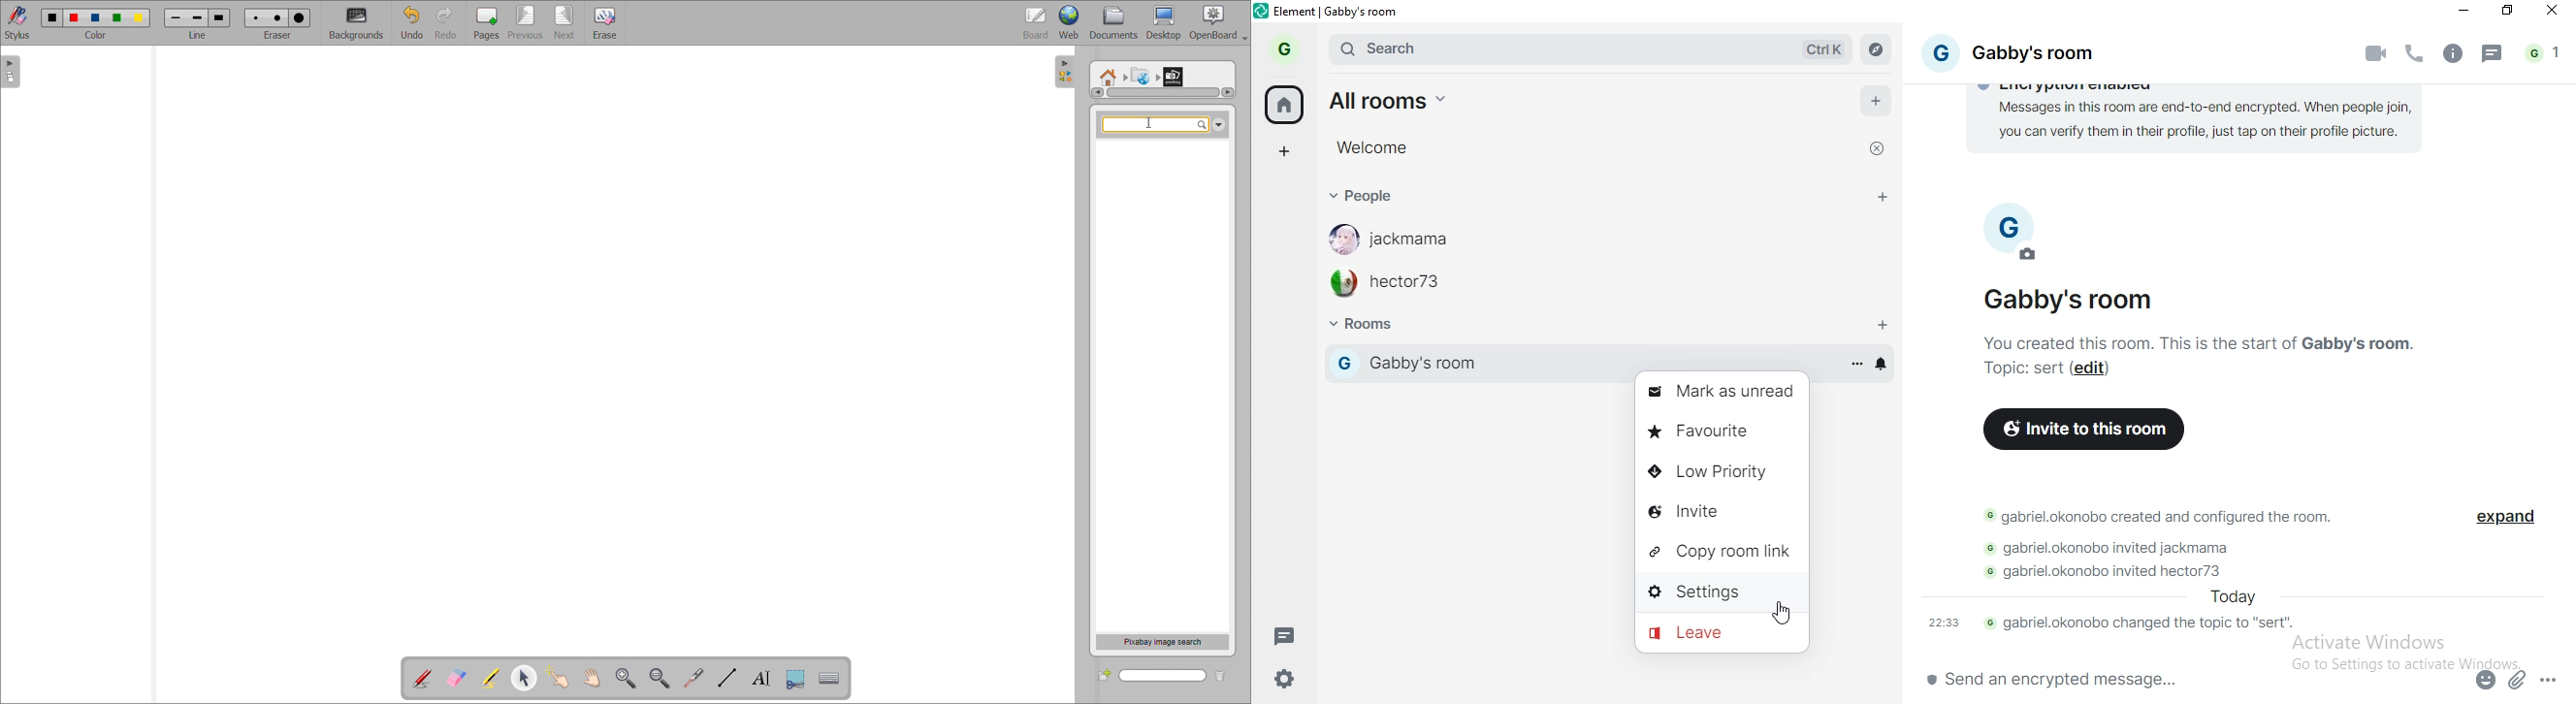  What do you see at coordinates (1071, 74) in the screenshot?
I see `Open folder view` at bounding box center [1071, 74].